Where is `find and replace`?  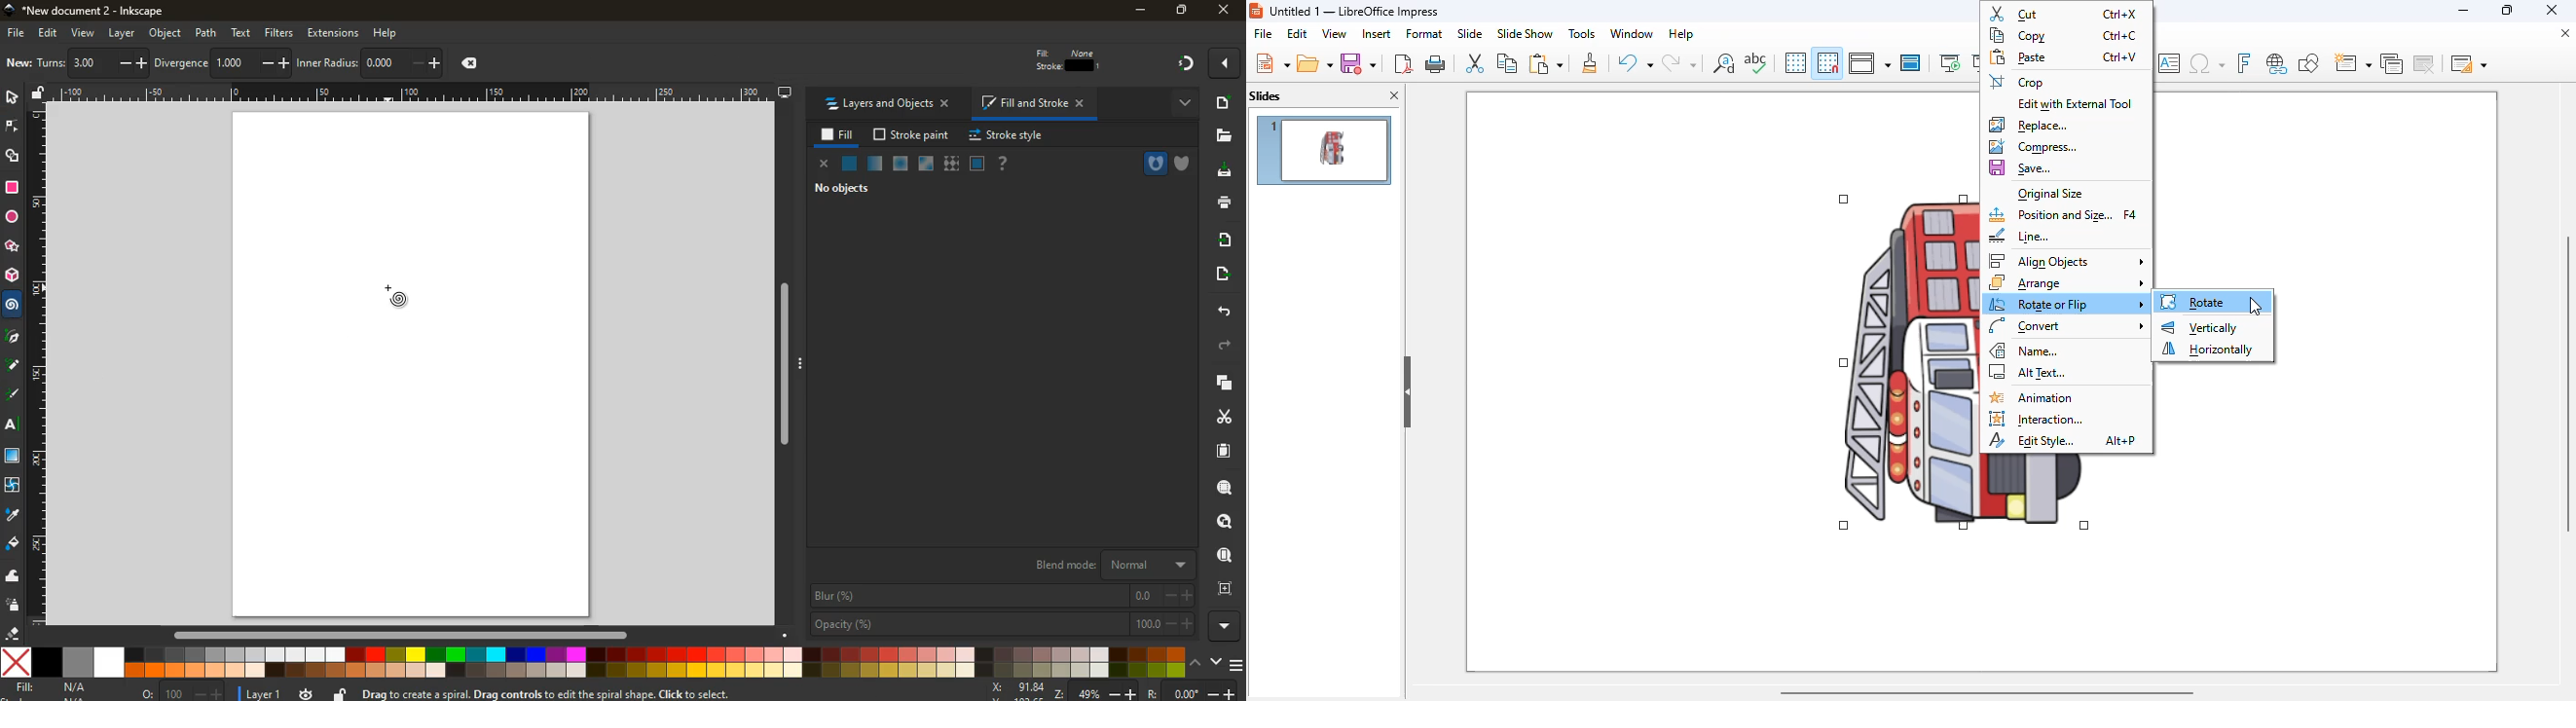
find and replace is located at coordinates (1723, 62).